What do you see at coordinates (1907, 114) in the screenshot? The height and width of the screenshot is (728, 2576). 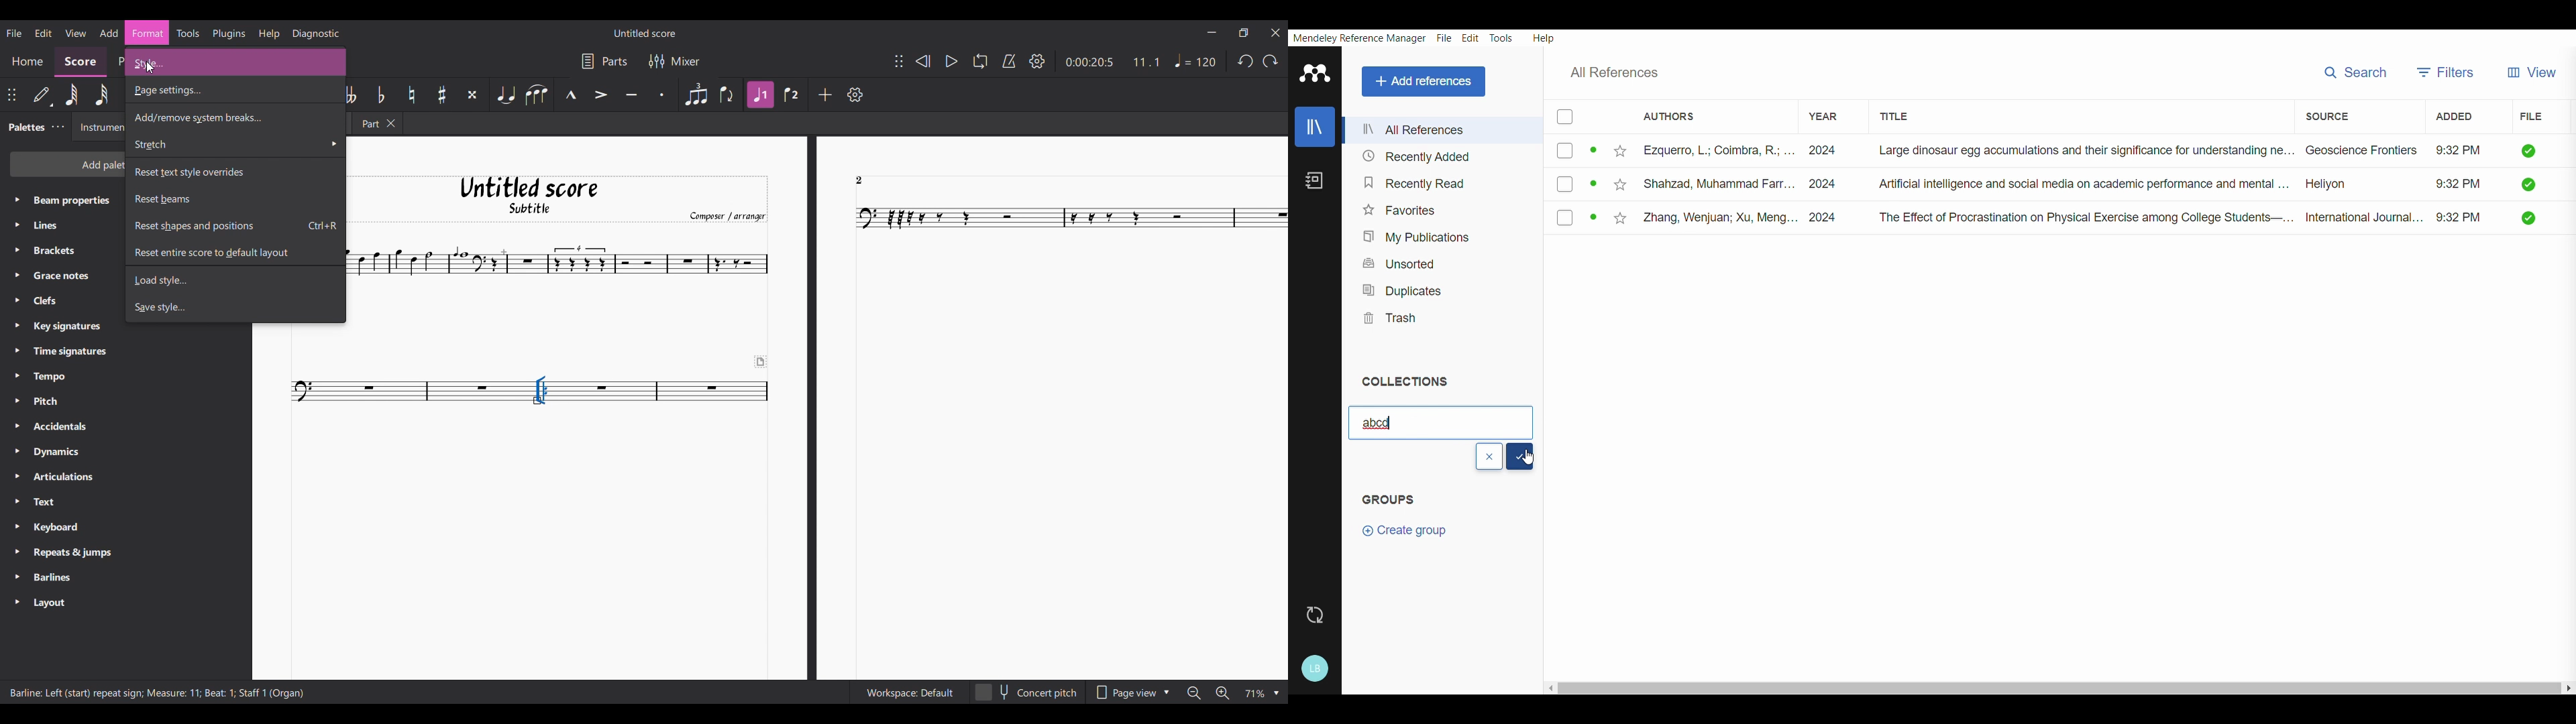 I see `TITLE` at bounding box center [1907, 114].